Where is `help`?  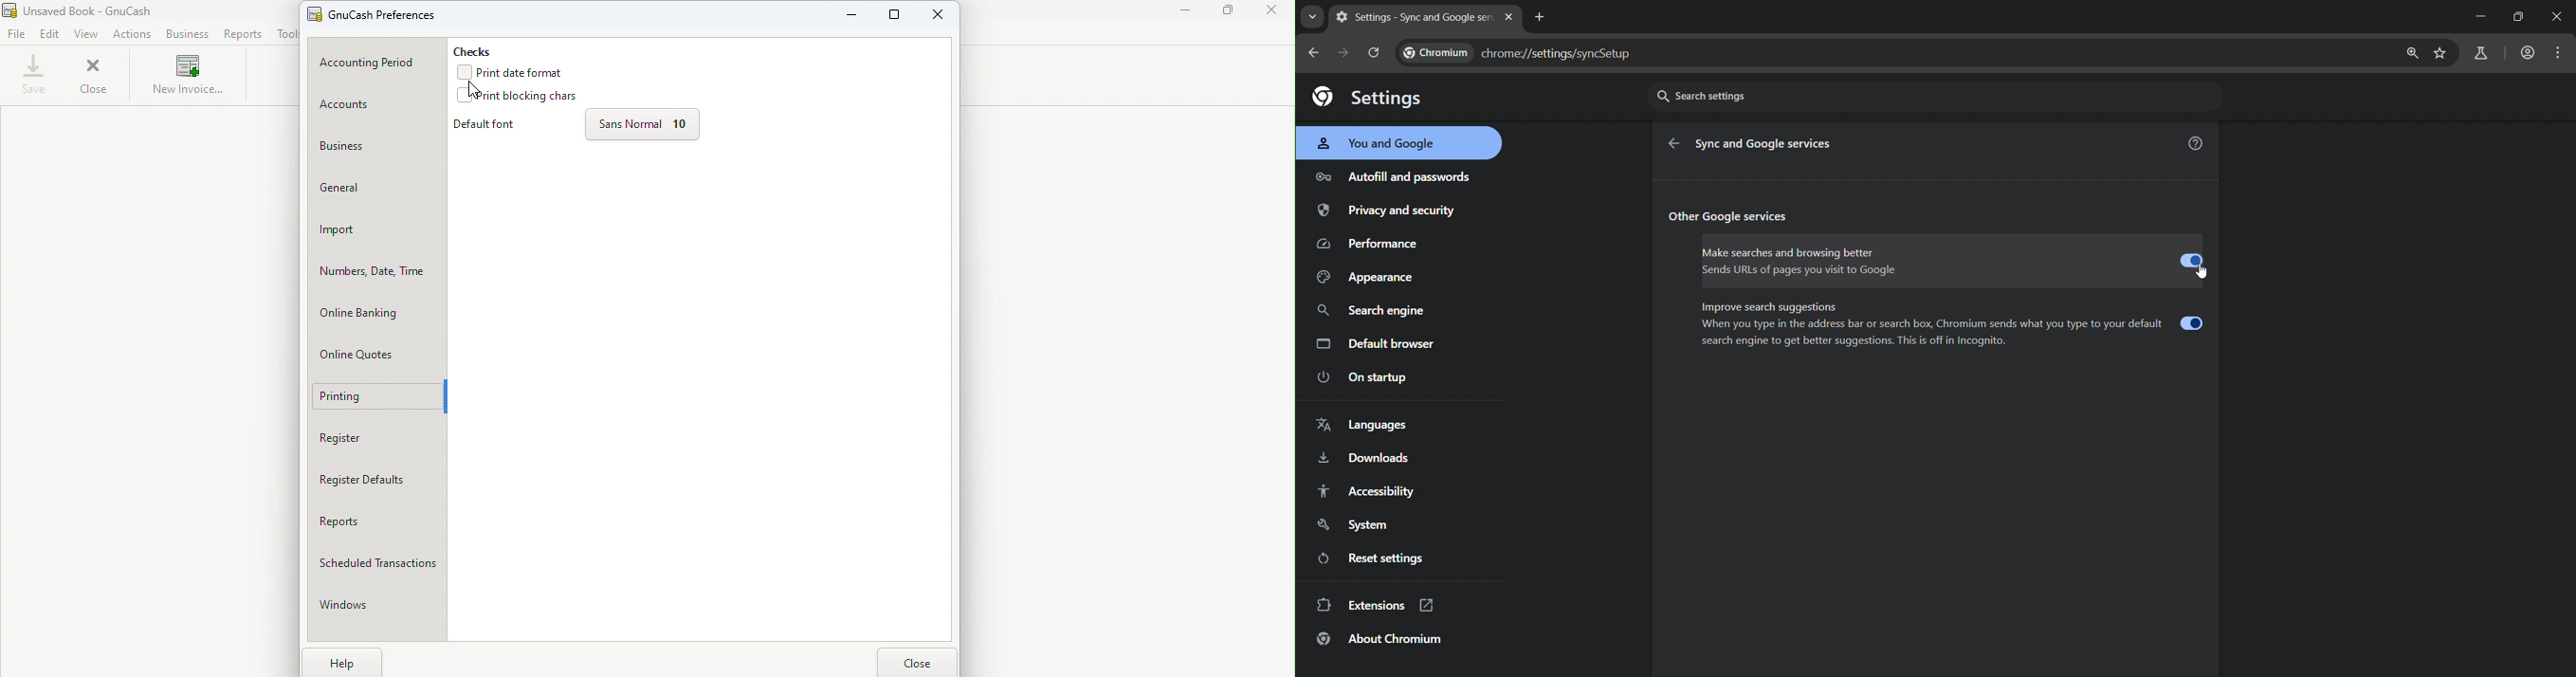
help is located at coordinates (2198, 143).